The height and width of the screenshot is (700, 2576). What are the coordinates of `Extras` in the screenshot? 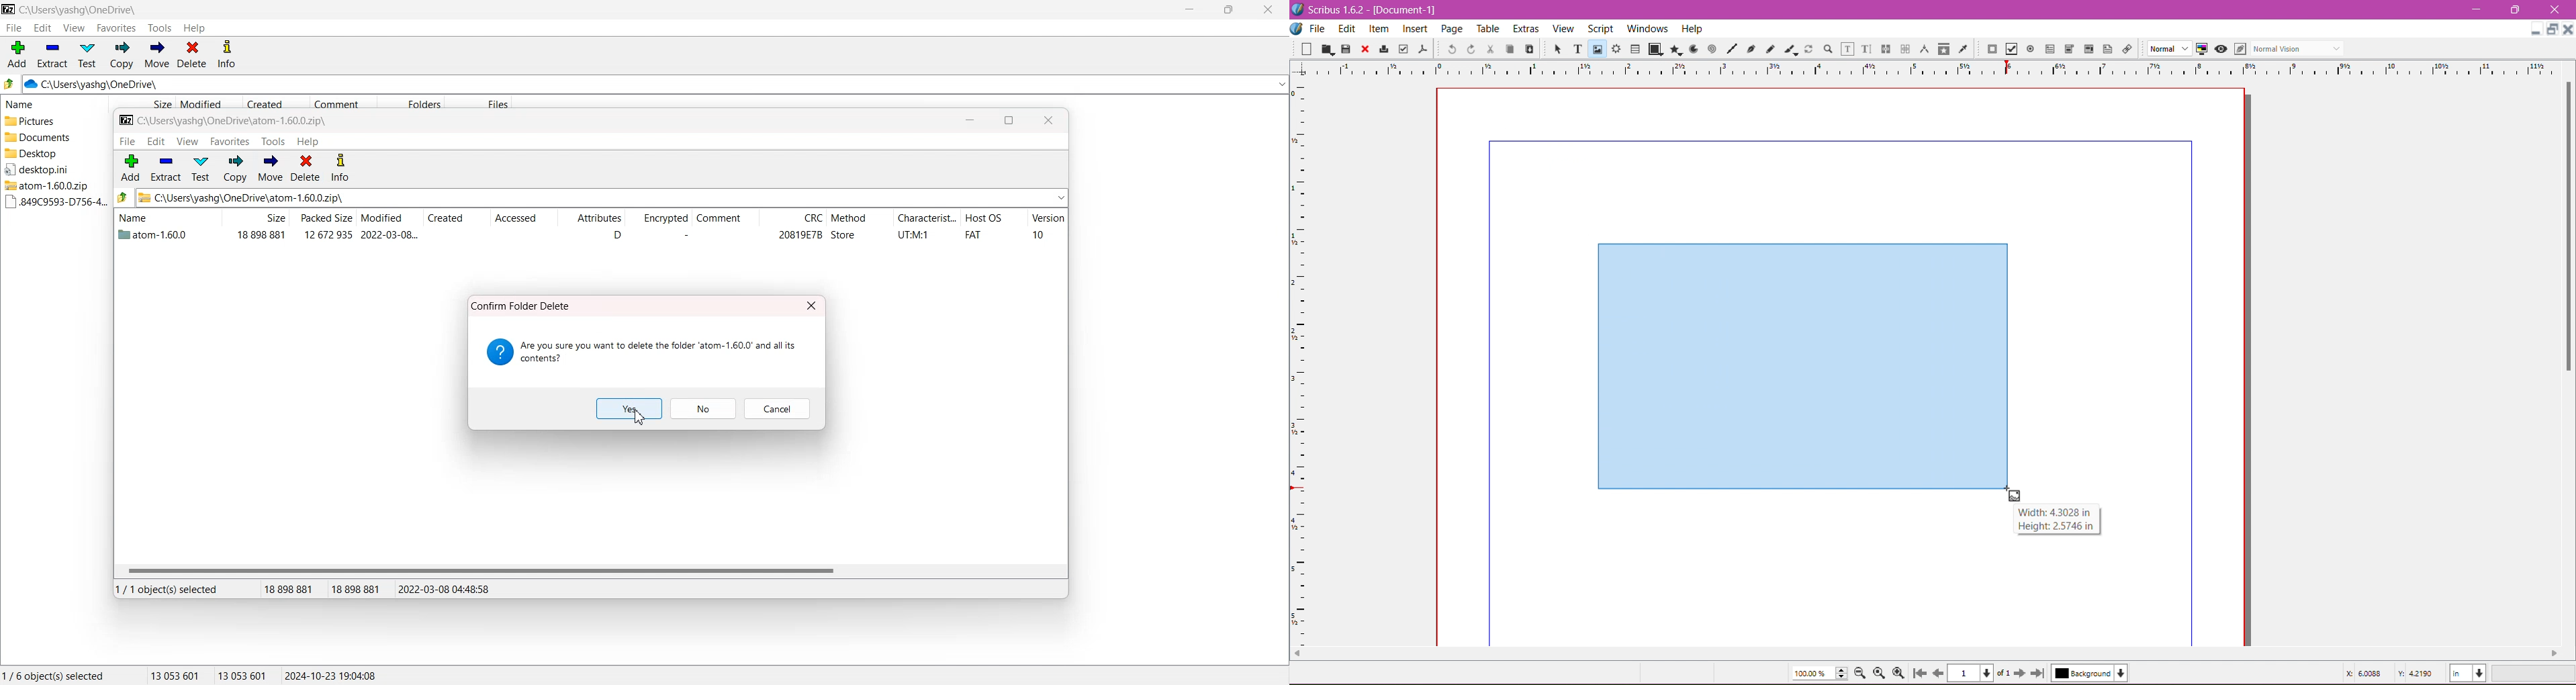 It's located at (1527, 28).